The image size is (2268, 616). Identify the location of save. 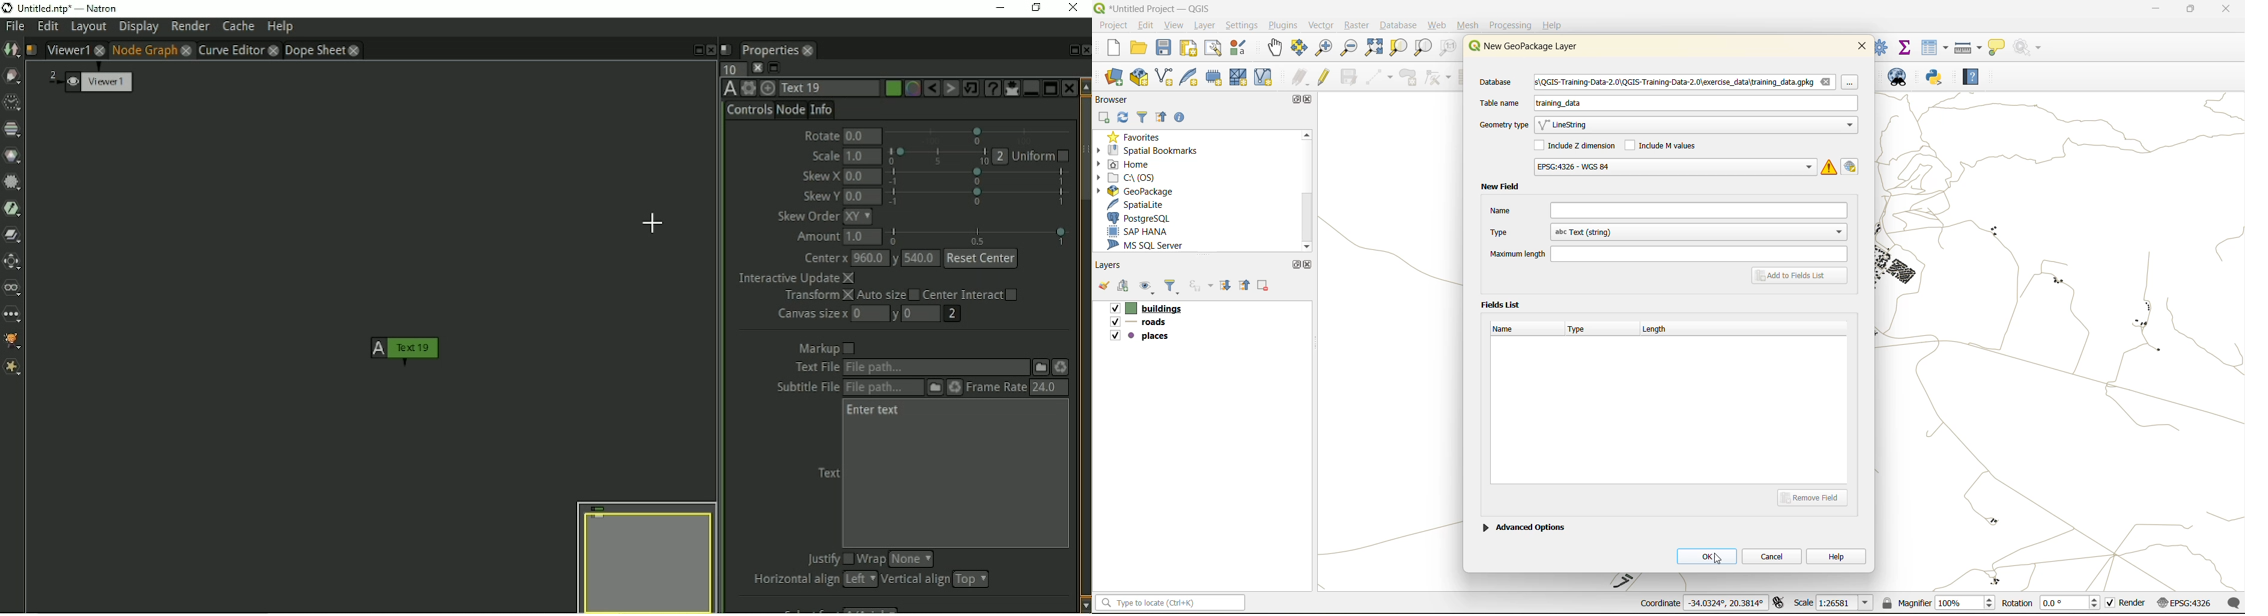
(1165, 50).